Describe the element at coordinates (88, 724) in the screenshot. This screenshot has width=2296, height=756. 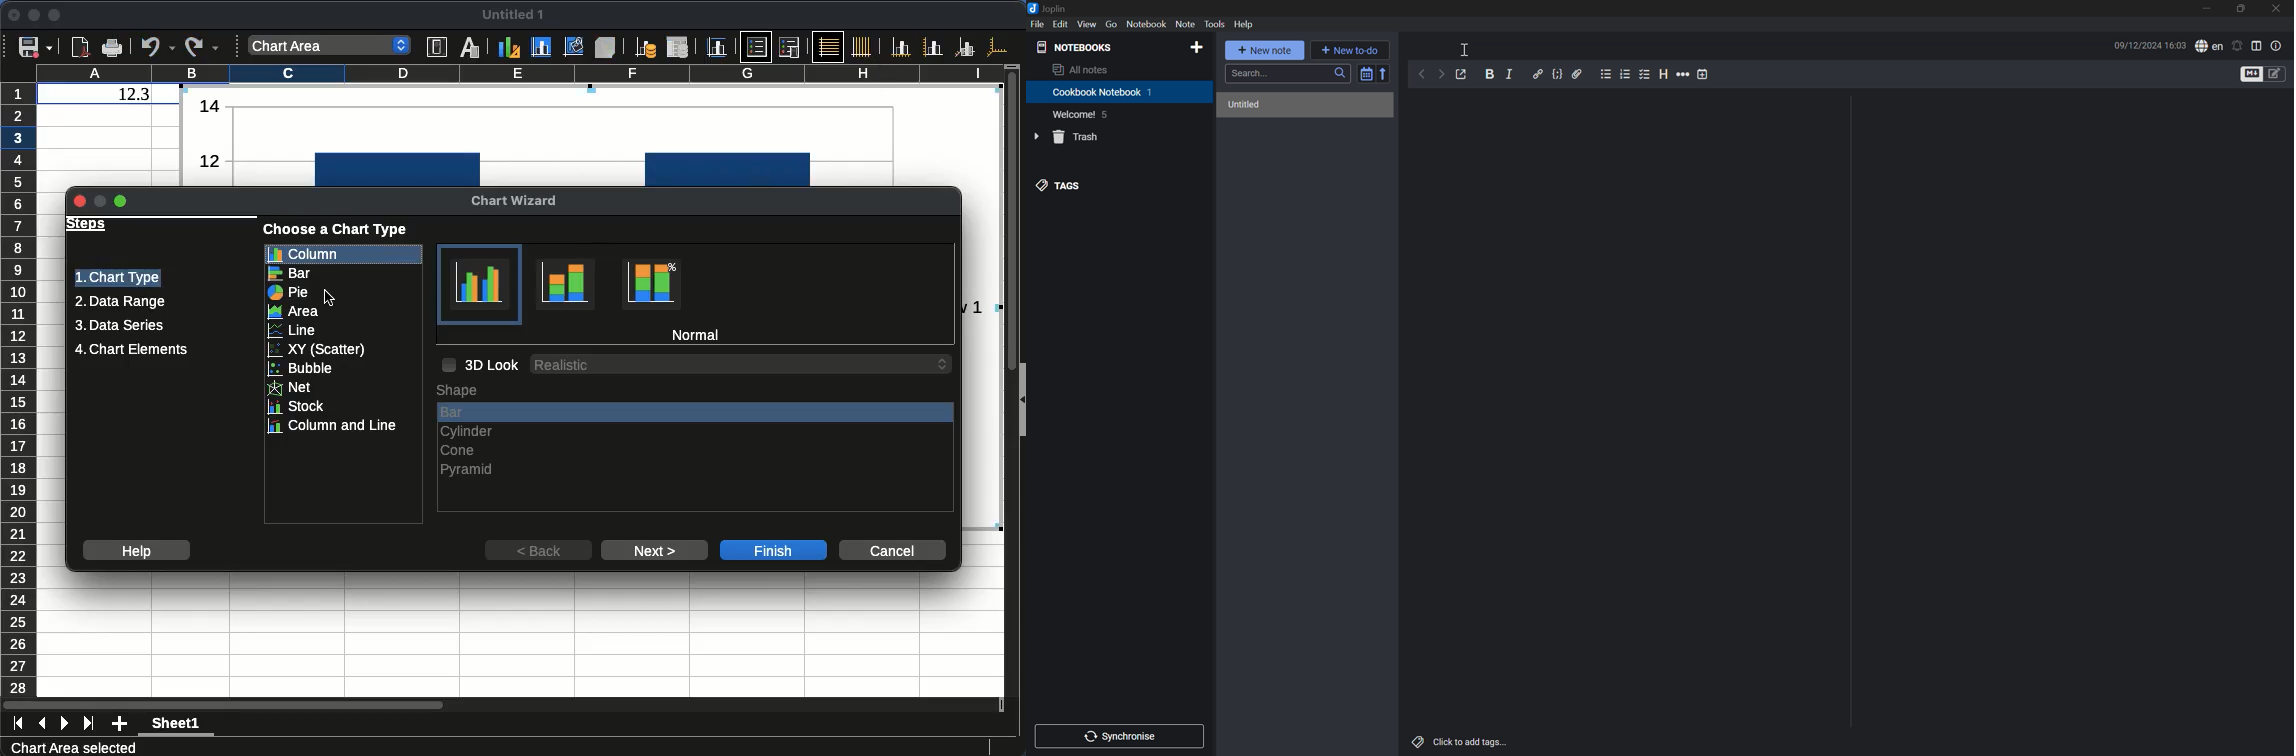
I see `last sheet` at that location.